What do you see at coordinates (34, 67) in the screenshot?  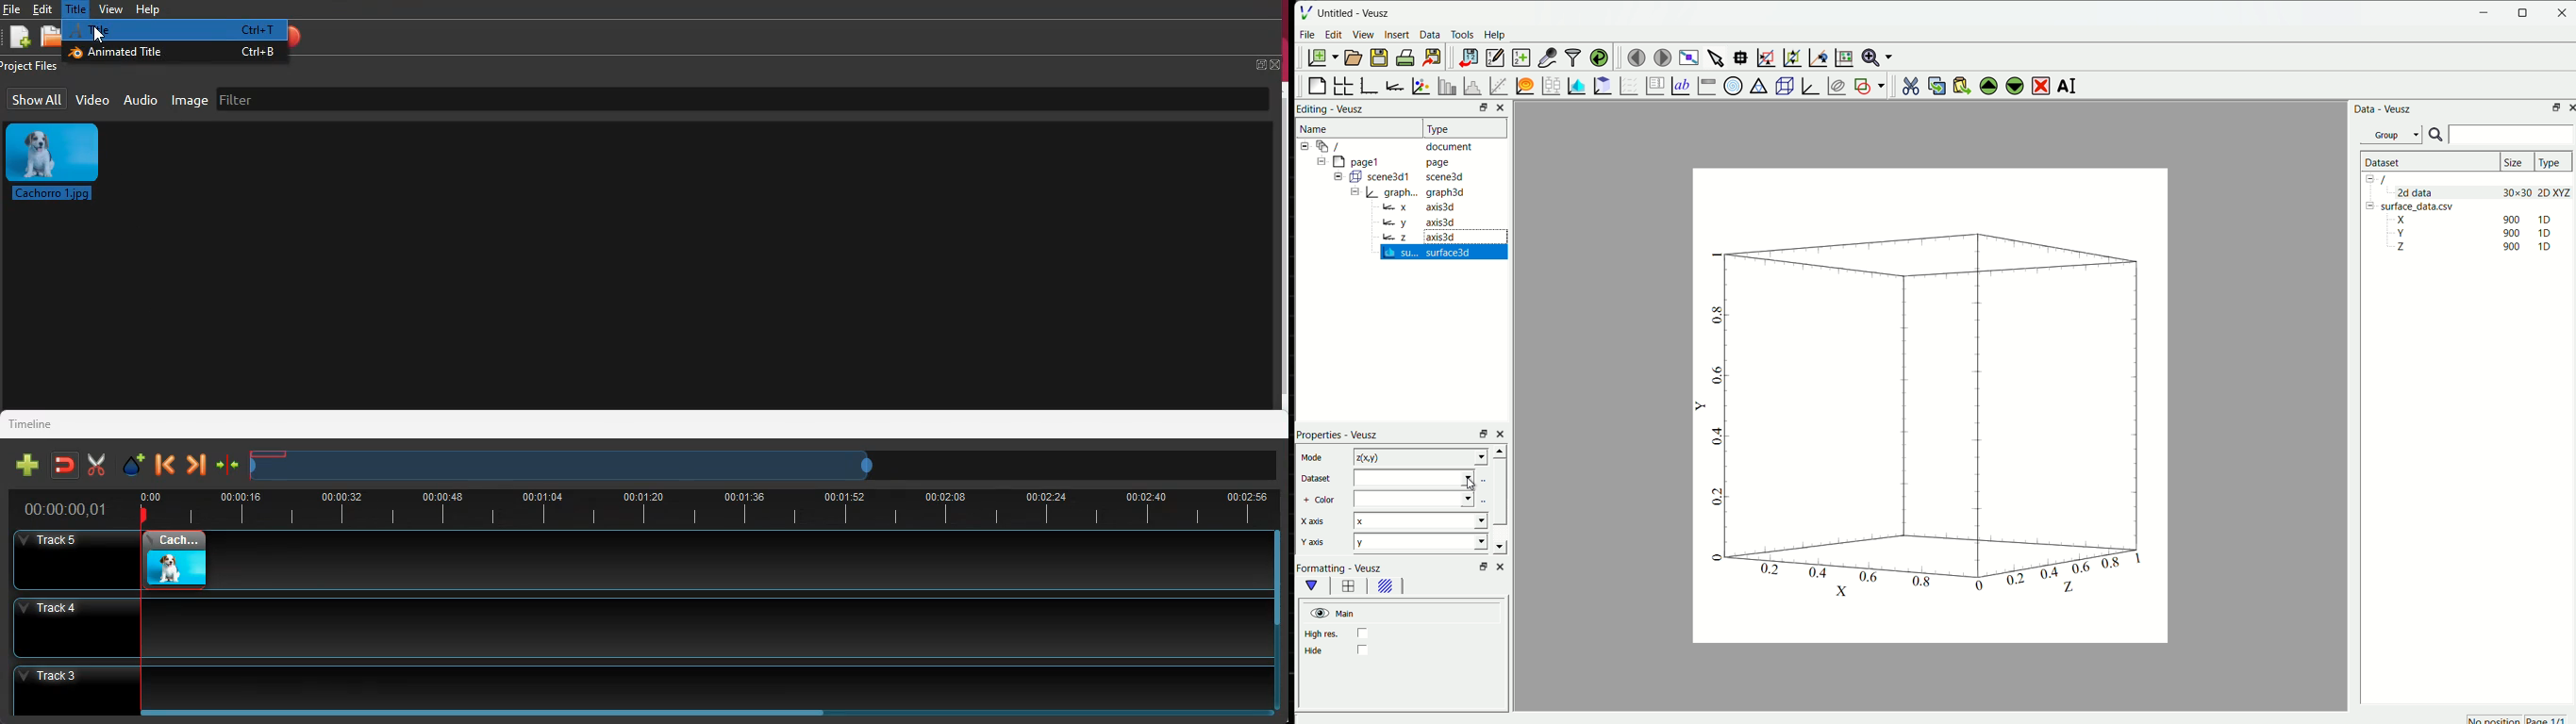 I see `project files` at bounding box center [34, 67].